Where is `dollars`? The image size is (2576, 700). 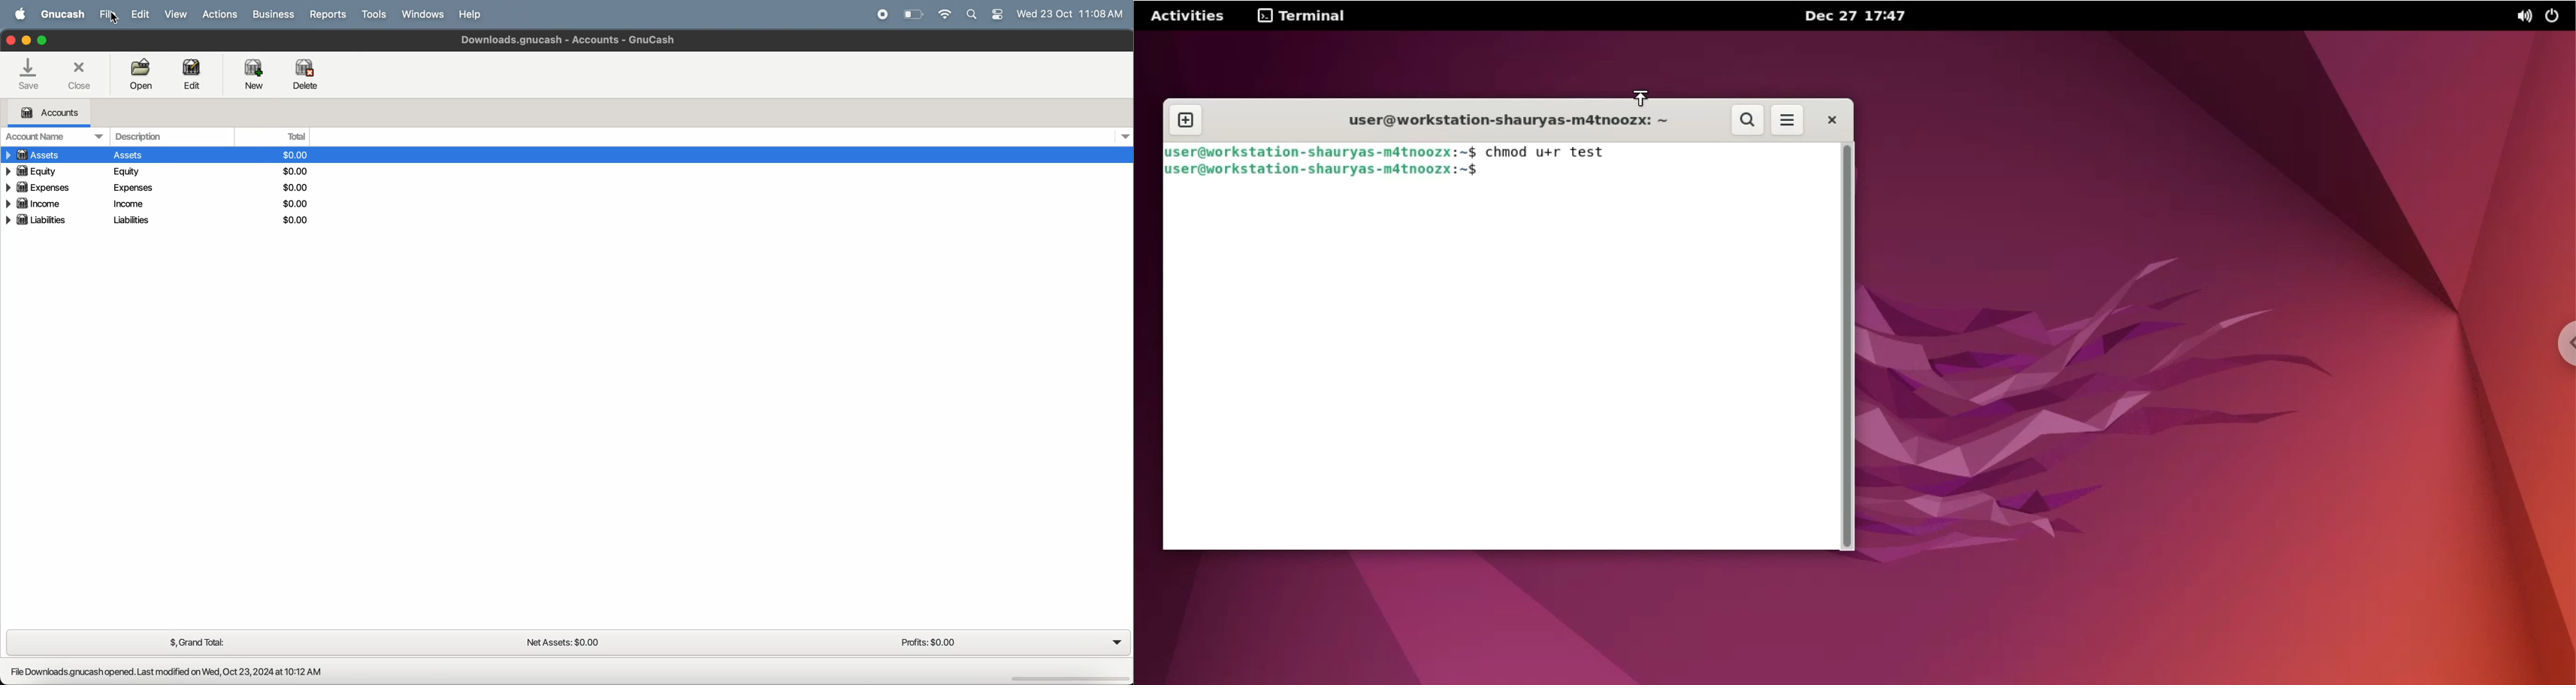 dollars is located at coordinates (293, 156).